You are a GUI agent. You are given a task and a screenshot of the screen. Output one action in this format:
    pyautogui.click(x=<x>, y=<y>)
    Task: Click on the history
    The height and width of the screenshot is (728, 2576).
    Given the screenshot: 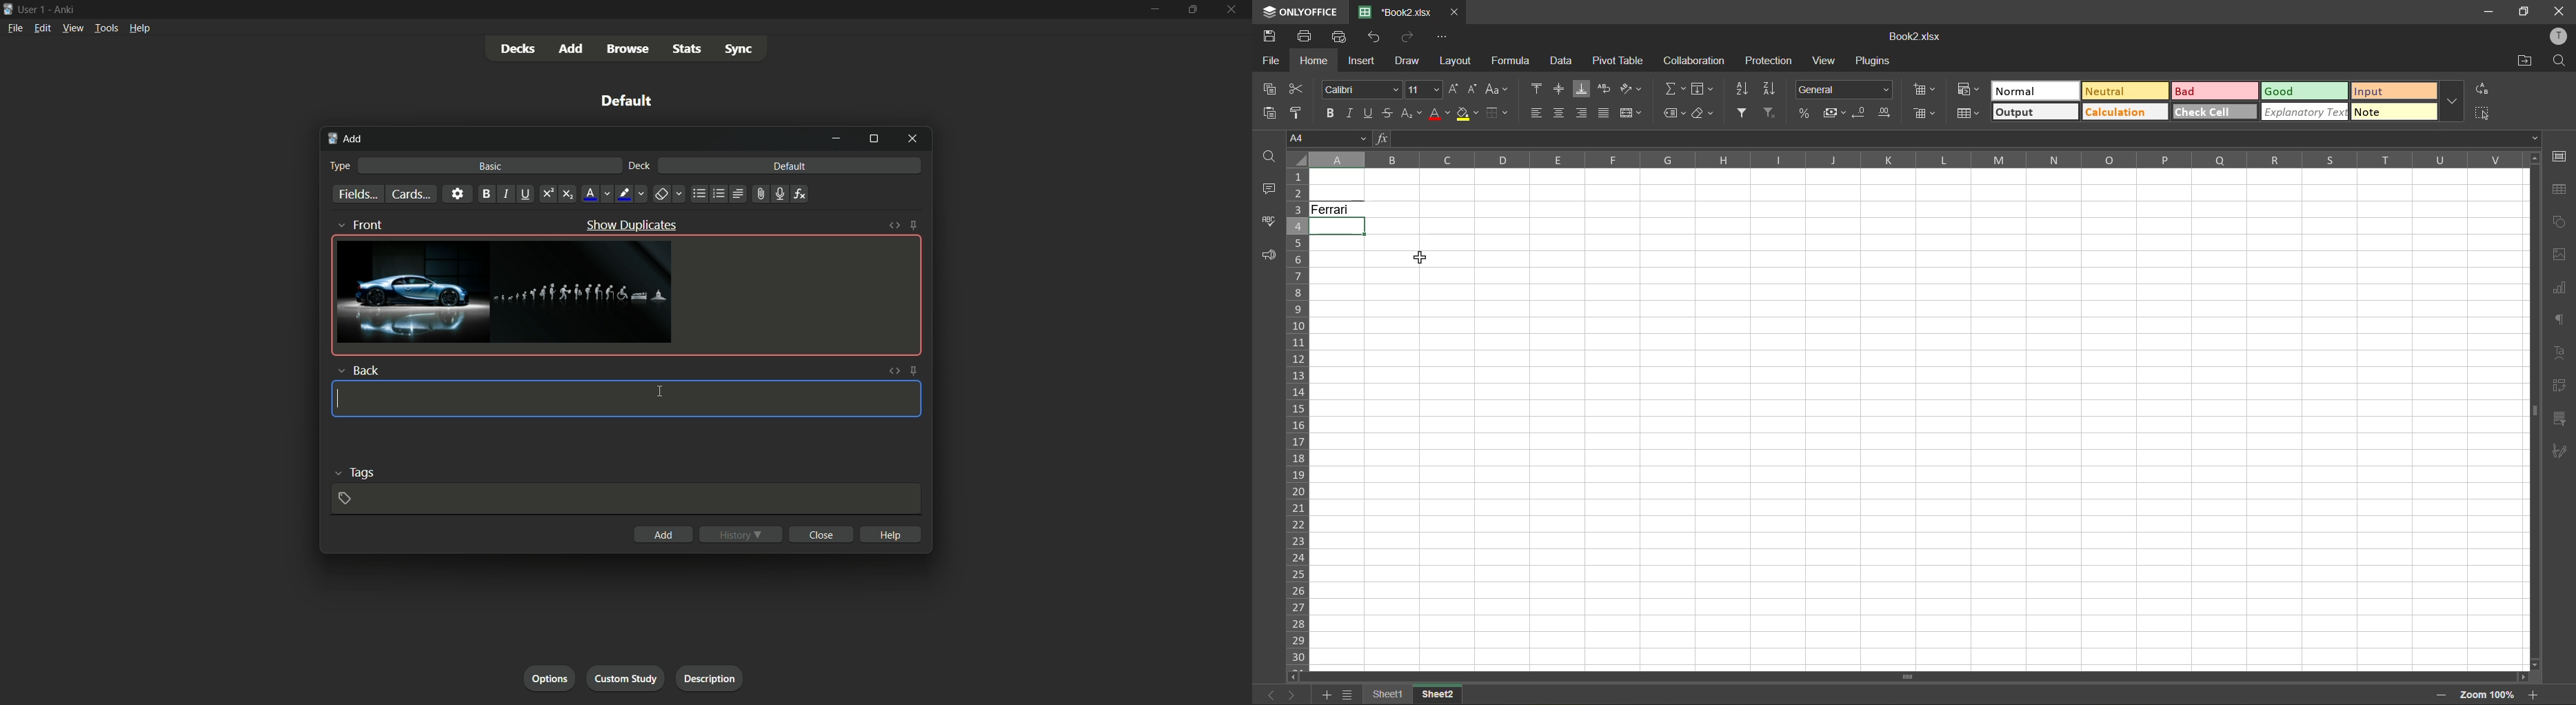 What is the action you would take?
    pyautogui.click(x=742, y=535)
    